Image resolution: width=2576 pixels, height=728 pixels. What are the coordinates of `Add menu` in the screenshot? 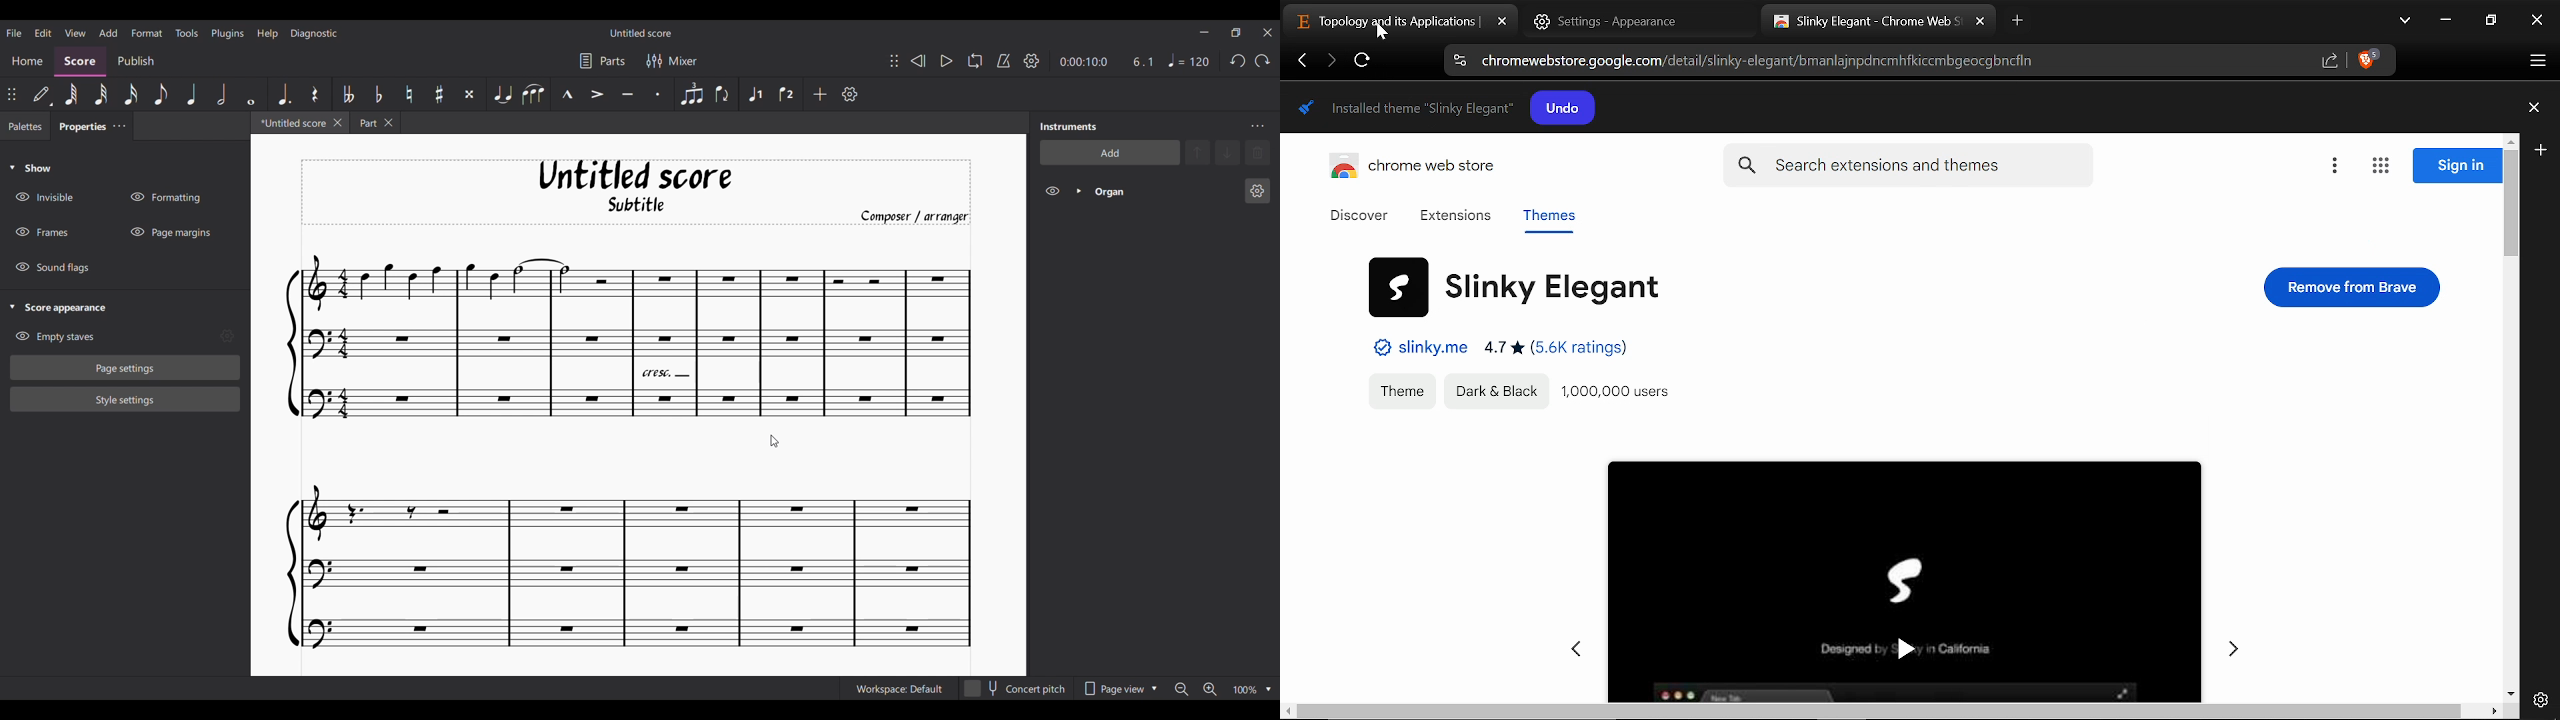 It's located at (108, 32).